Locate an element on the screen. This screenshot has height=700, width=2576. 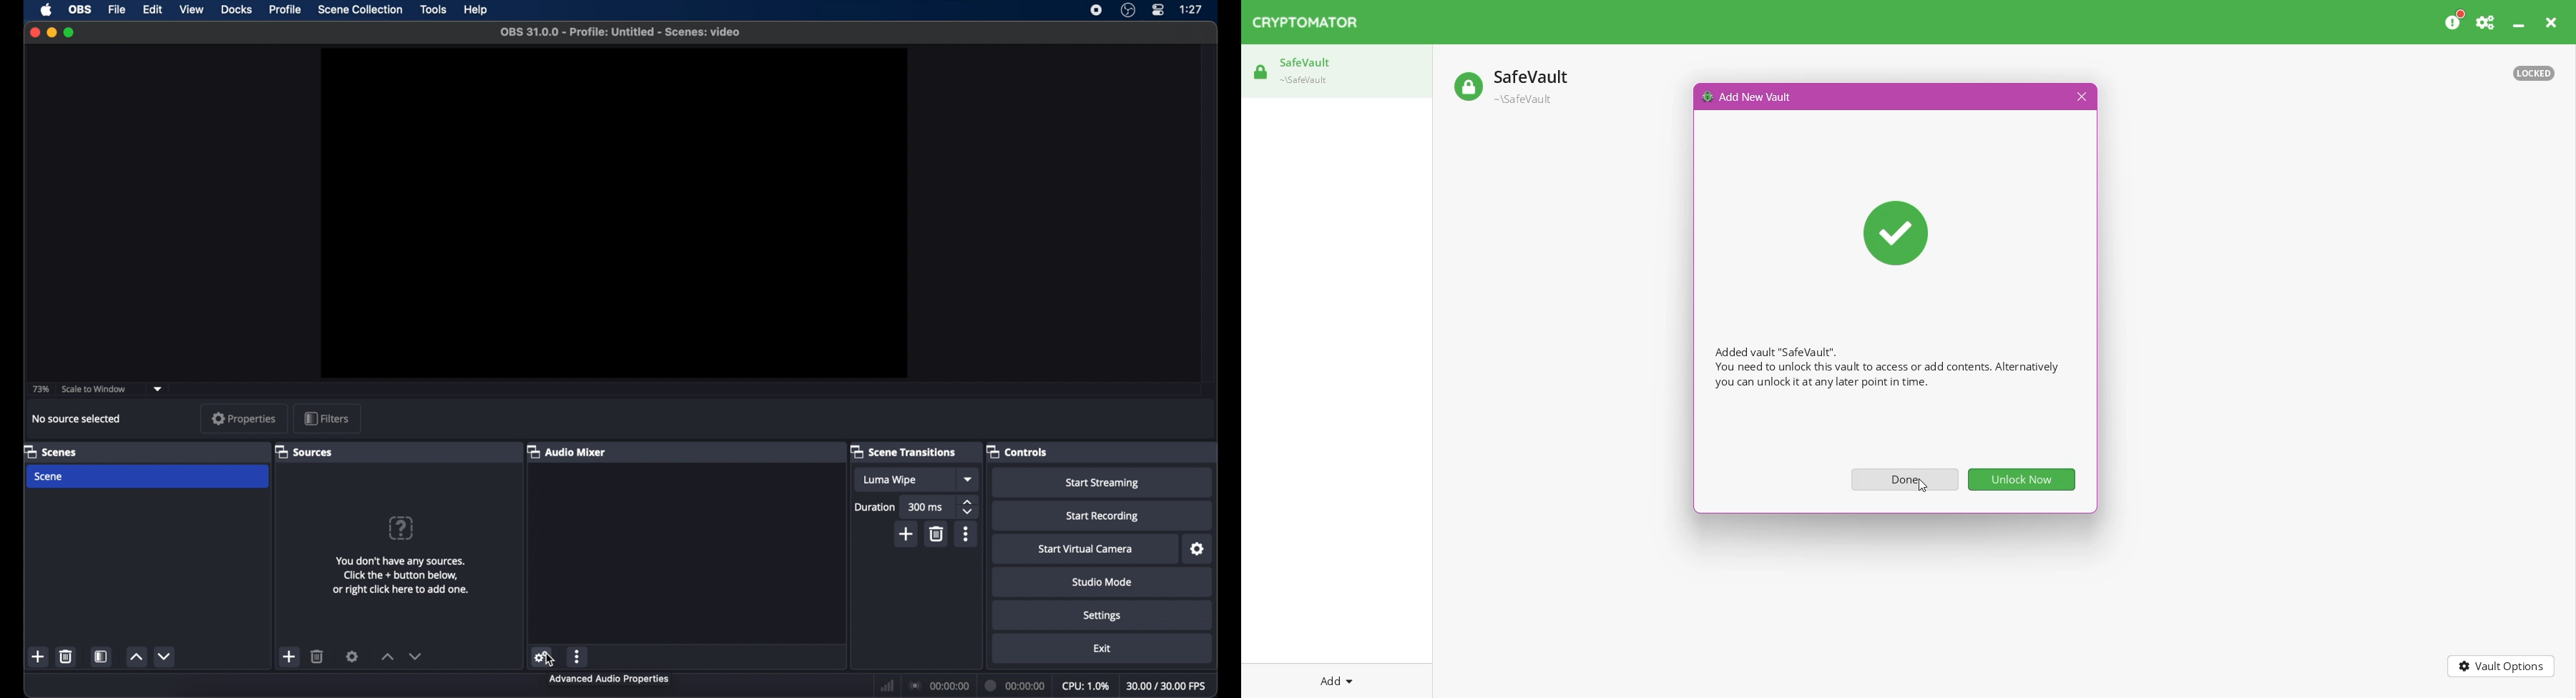
dropdown  is located at coordinates (158, 389).